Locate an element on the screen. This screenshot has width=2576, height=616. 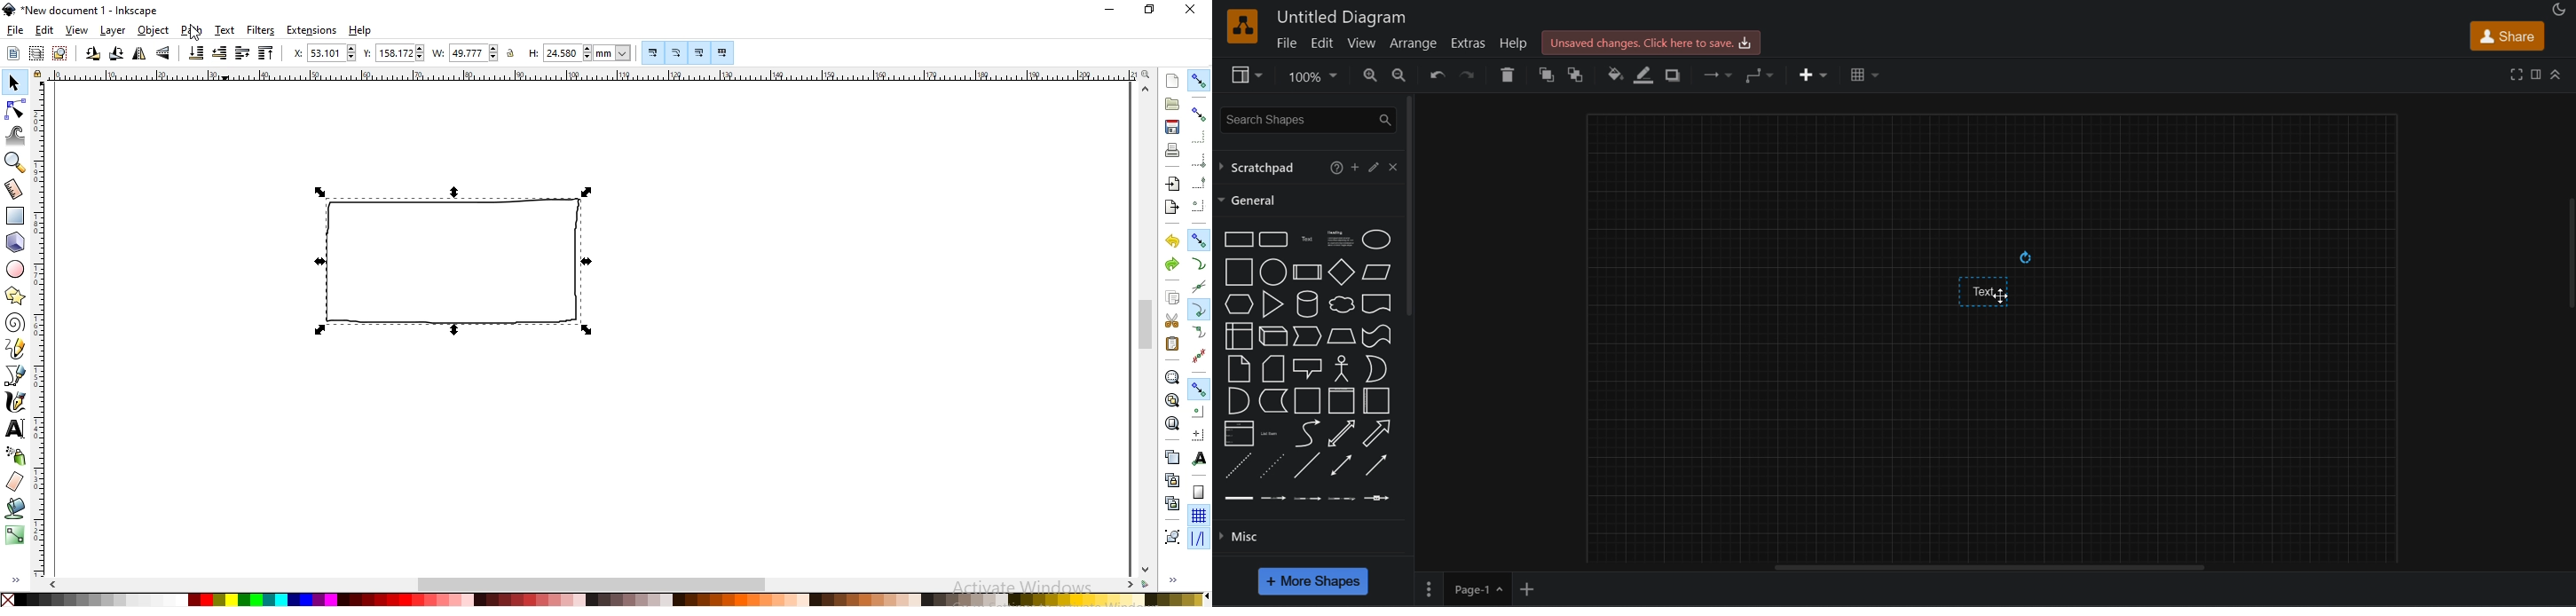
new document 1 -Inkscape is located at coordinates (83, 10).